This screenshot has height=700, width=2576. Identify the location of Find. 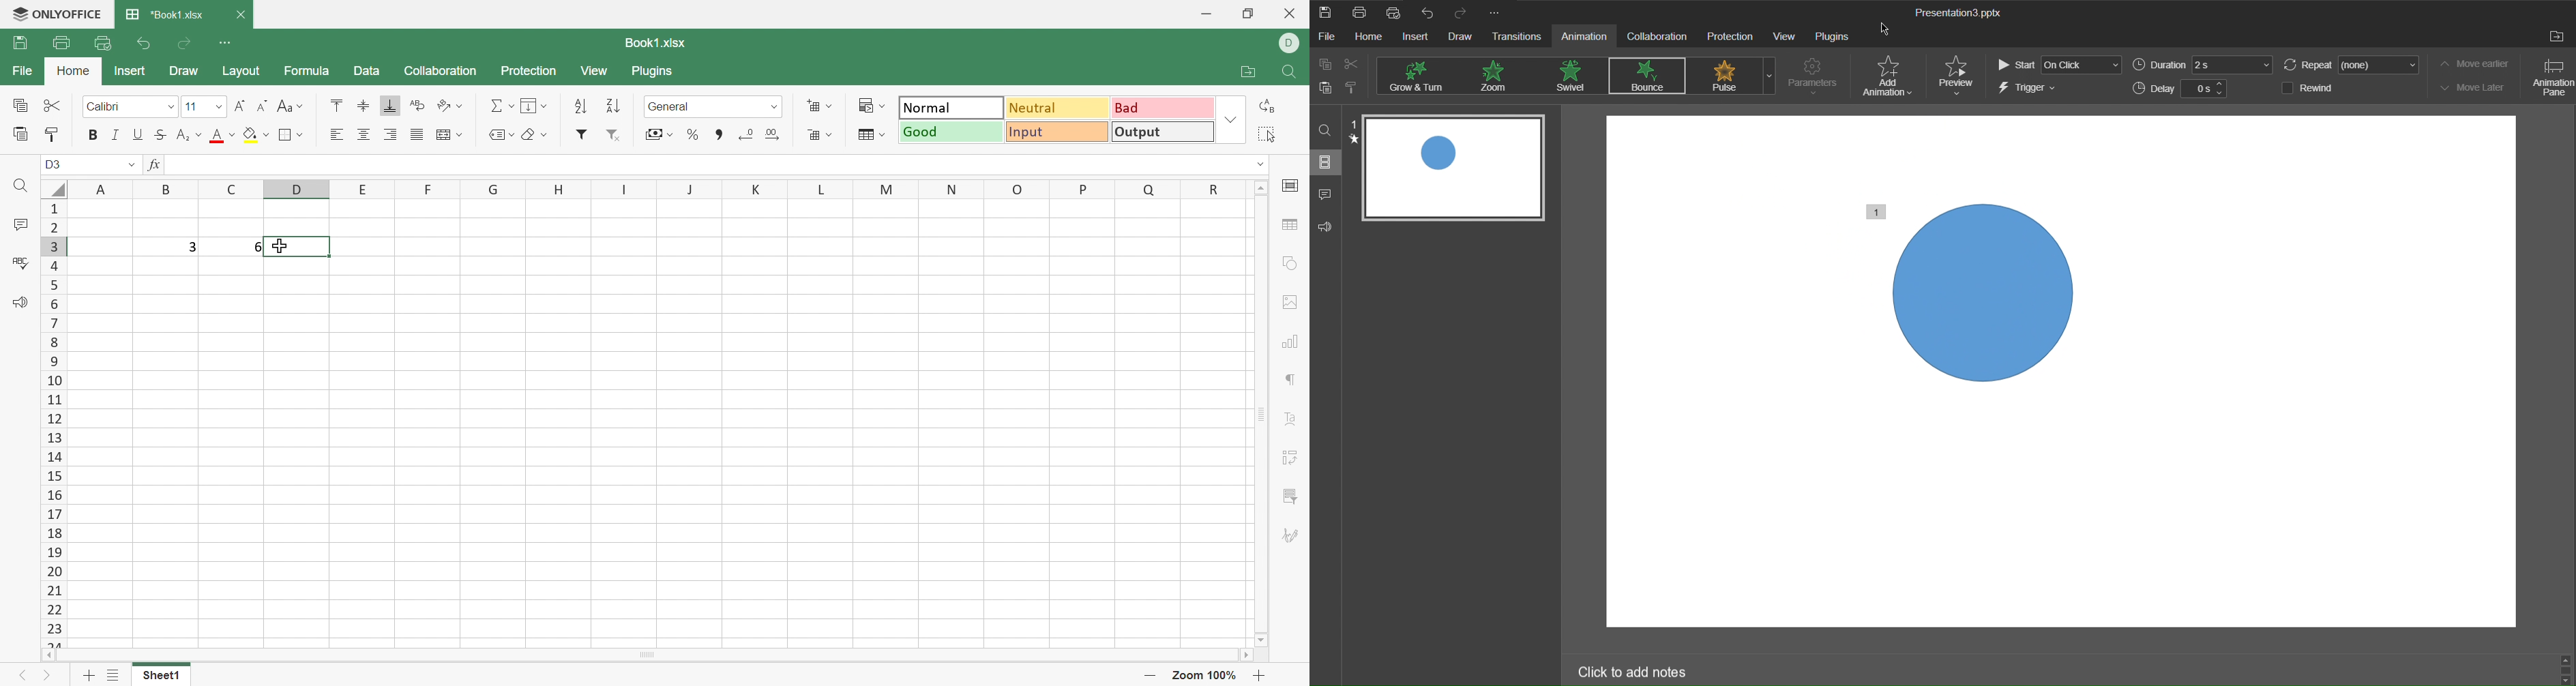
(23, 188).